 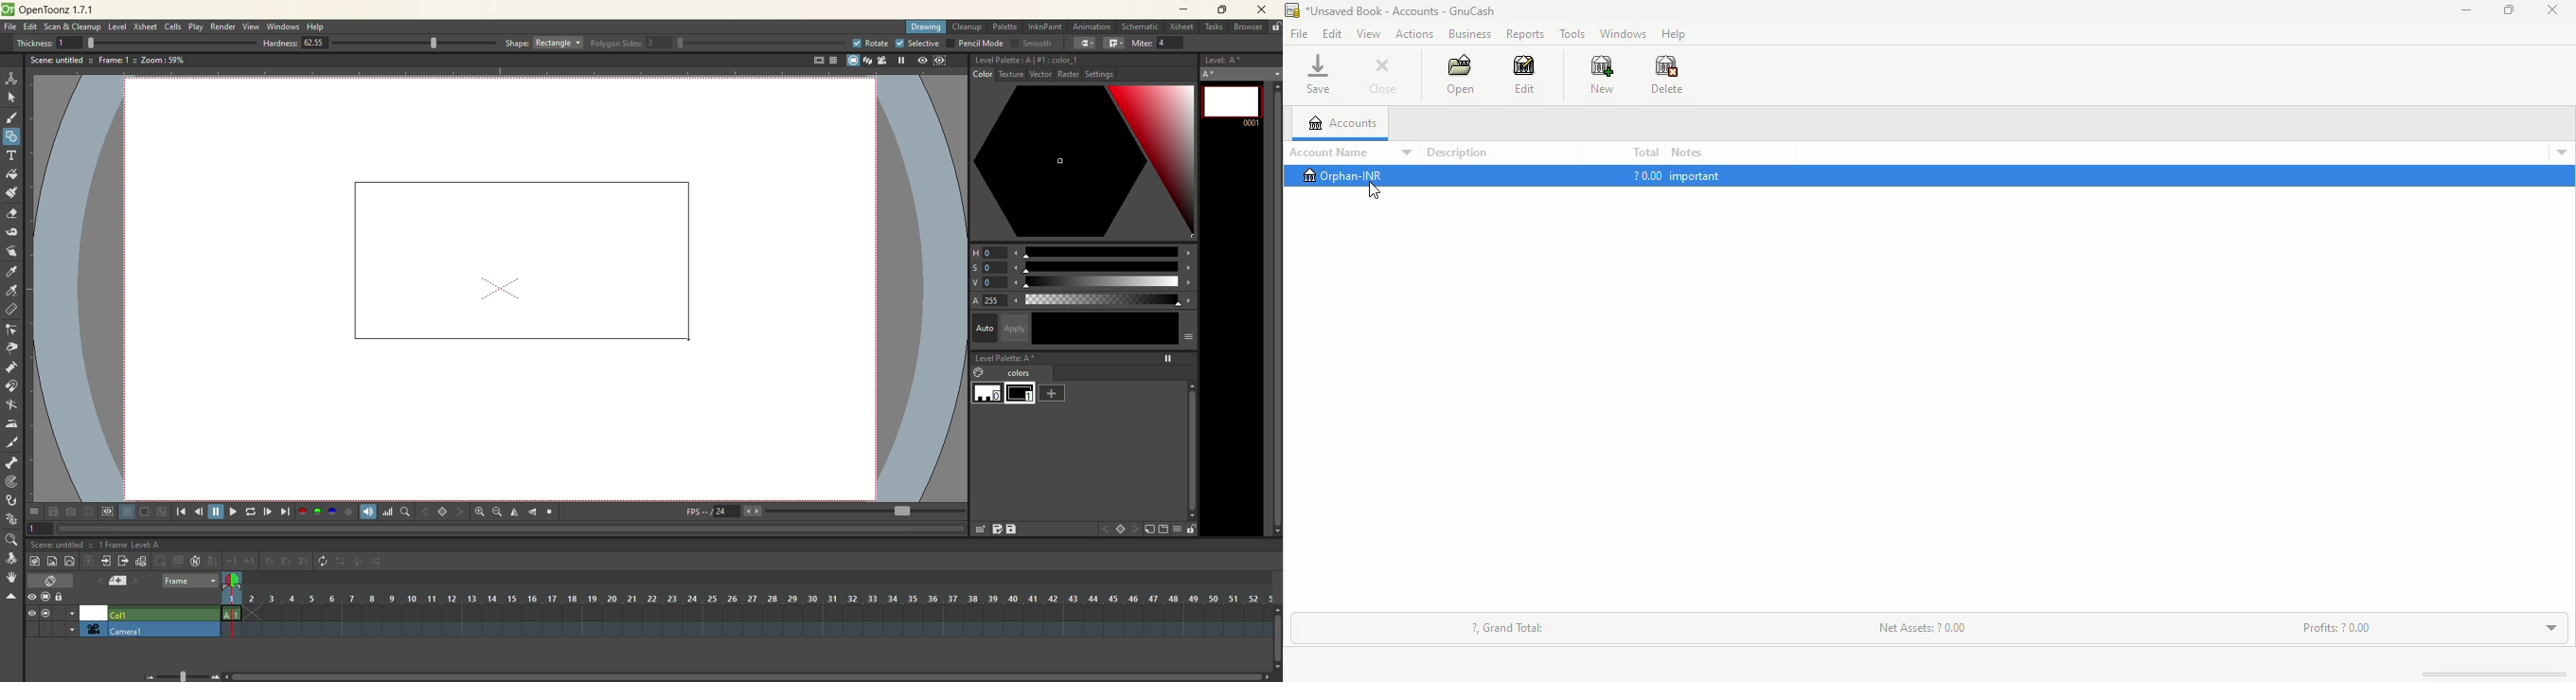 What do you see at coordinates (1292, 10) in the screenshot?
I see `logo` at bounding box center [1292, 10].